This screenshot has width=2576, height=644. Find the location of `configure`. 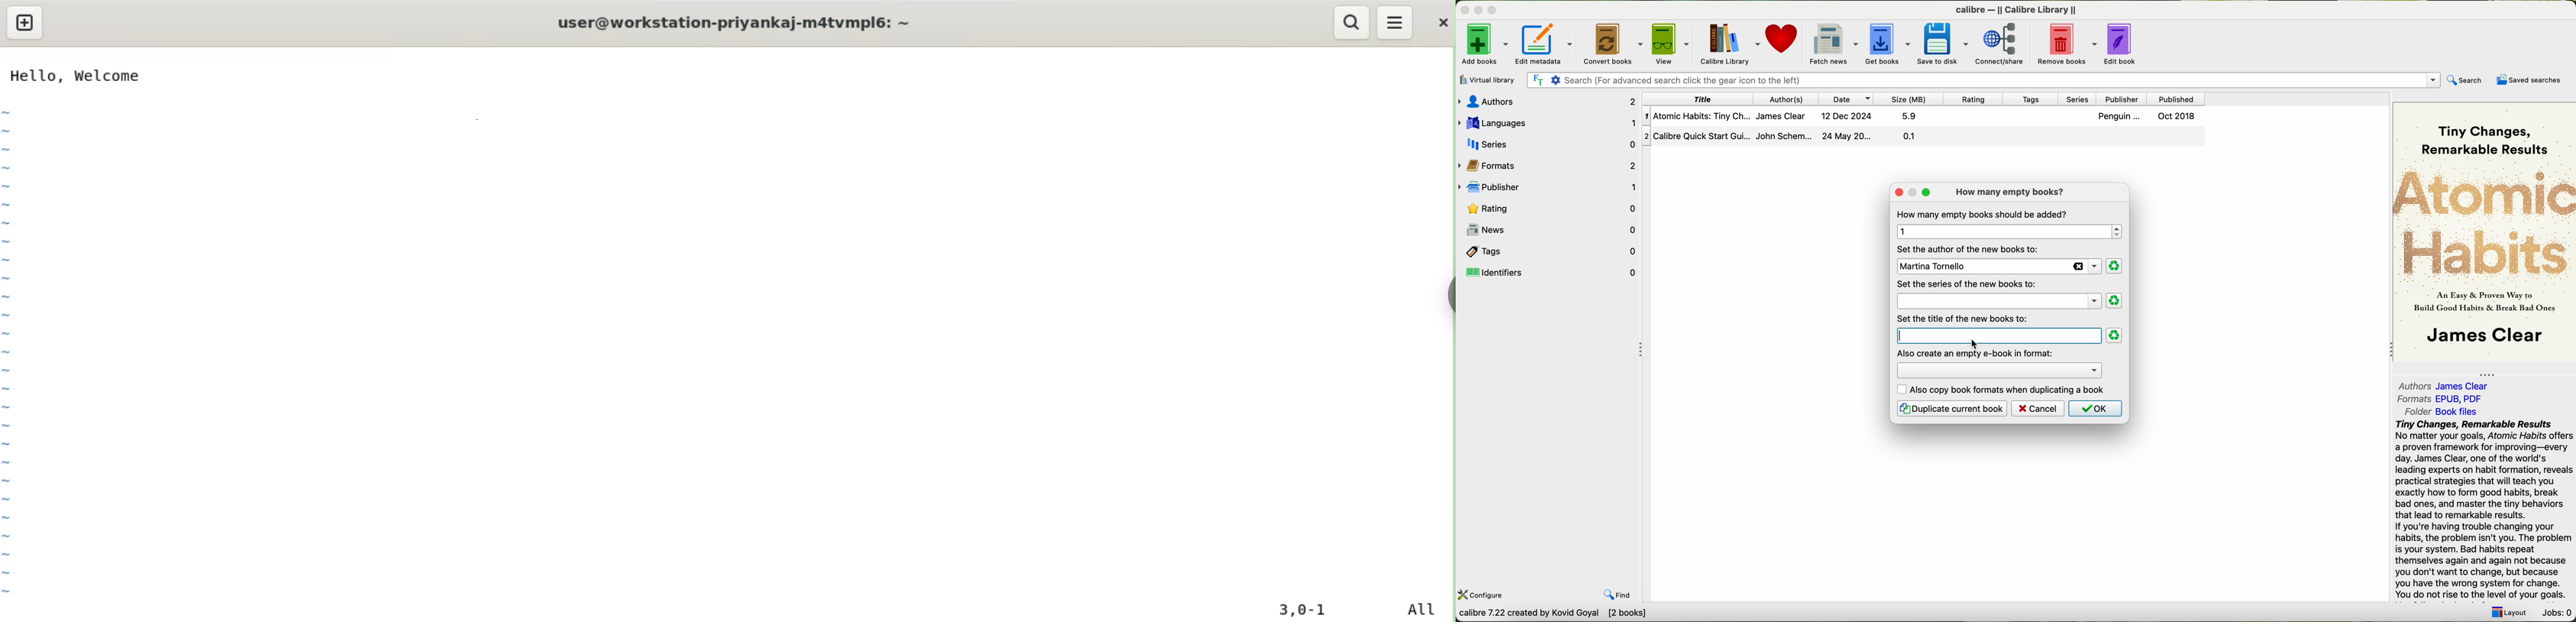

configure is located at coordinates (1482, 595).